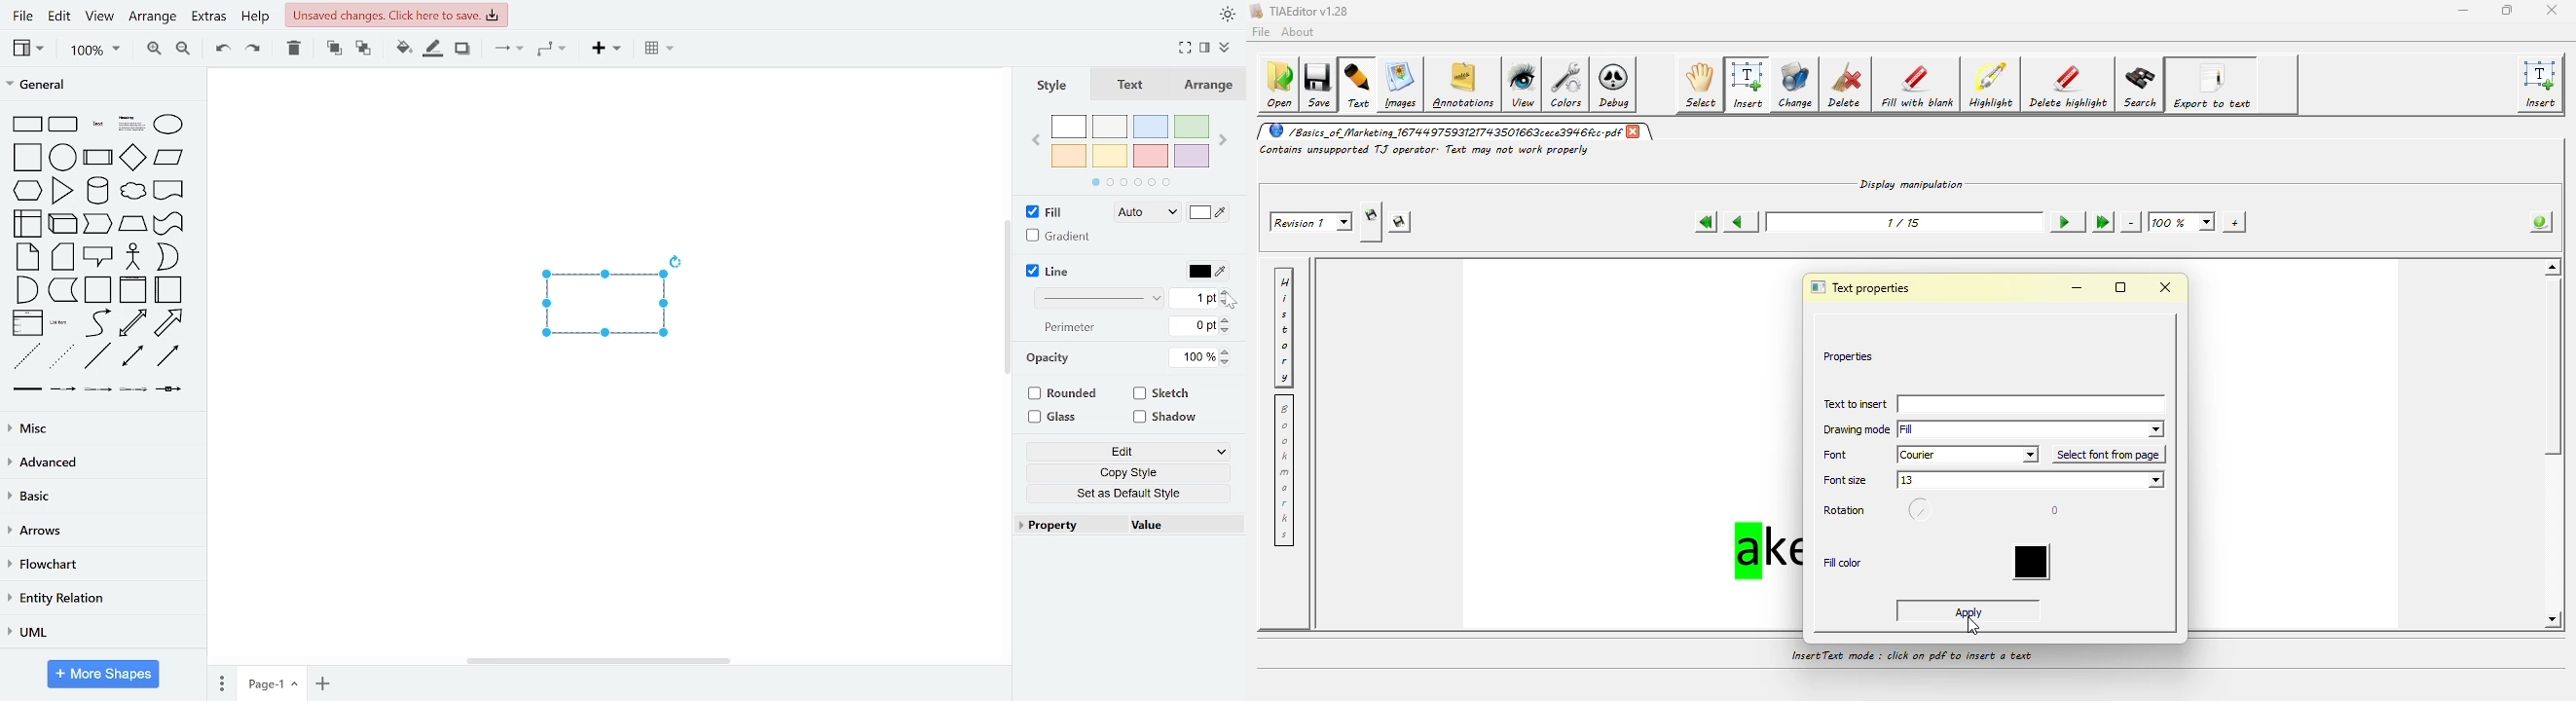 This screenshot has height=728, width=2576. I want to click on general shapes, so click(95, 190).